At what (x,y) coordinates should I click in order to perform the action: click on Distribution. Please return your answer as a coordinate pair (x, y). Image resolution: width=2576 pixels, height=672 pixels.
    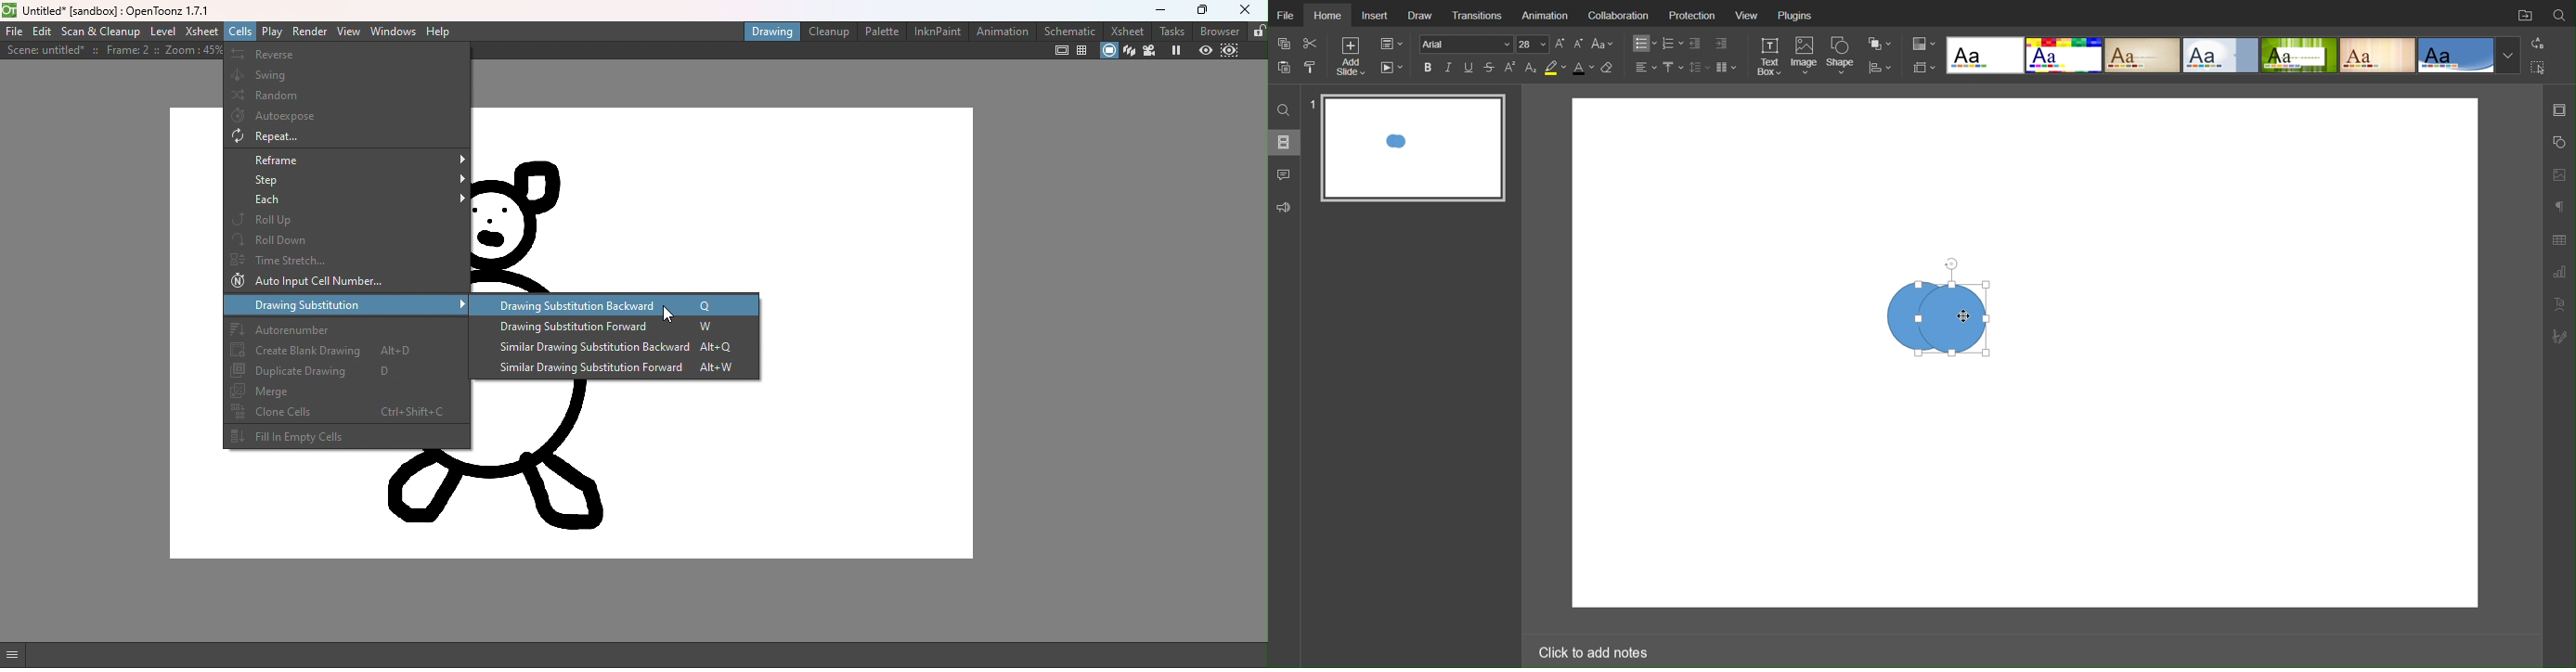
    Looking at the image, I should click on (1880, 66).